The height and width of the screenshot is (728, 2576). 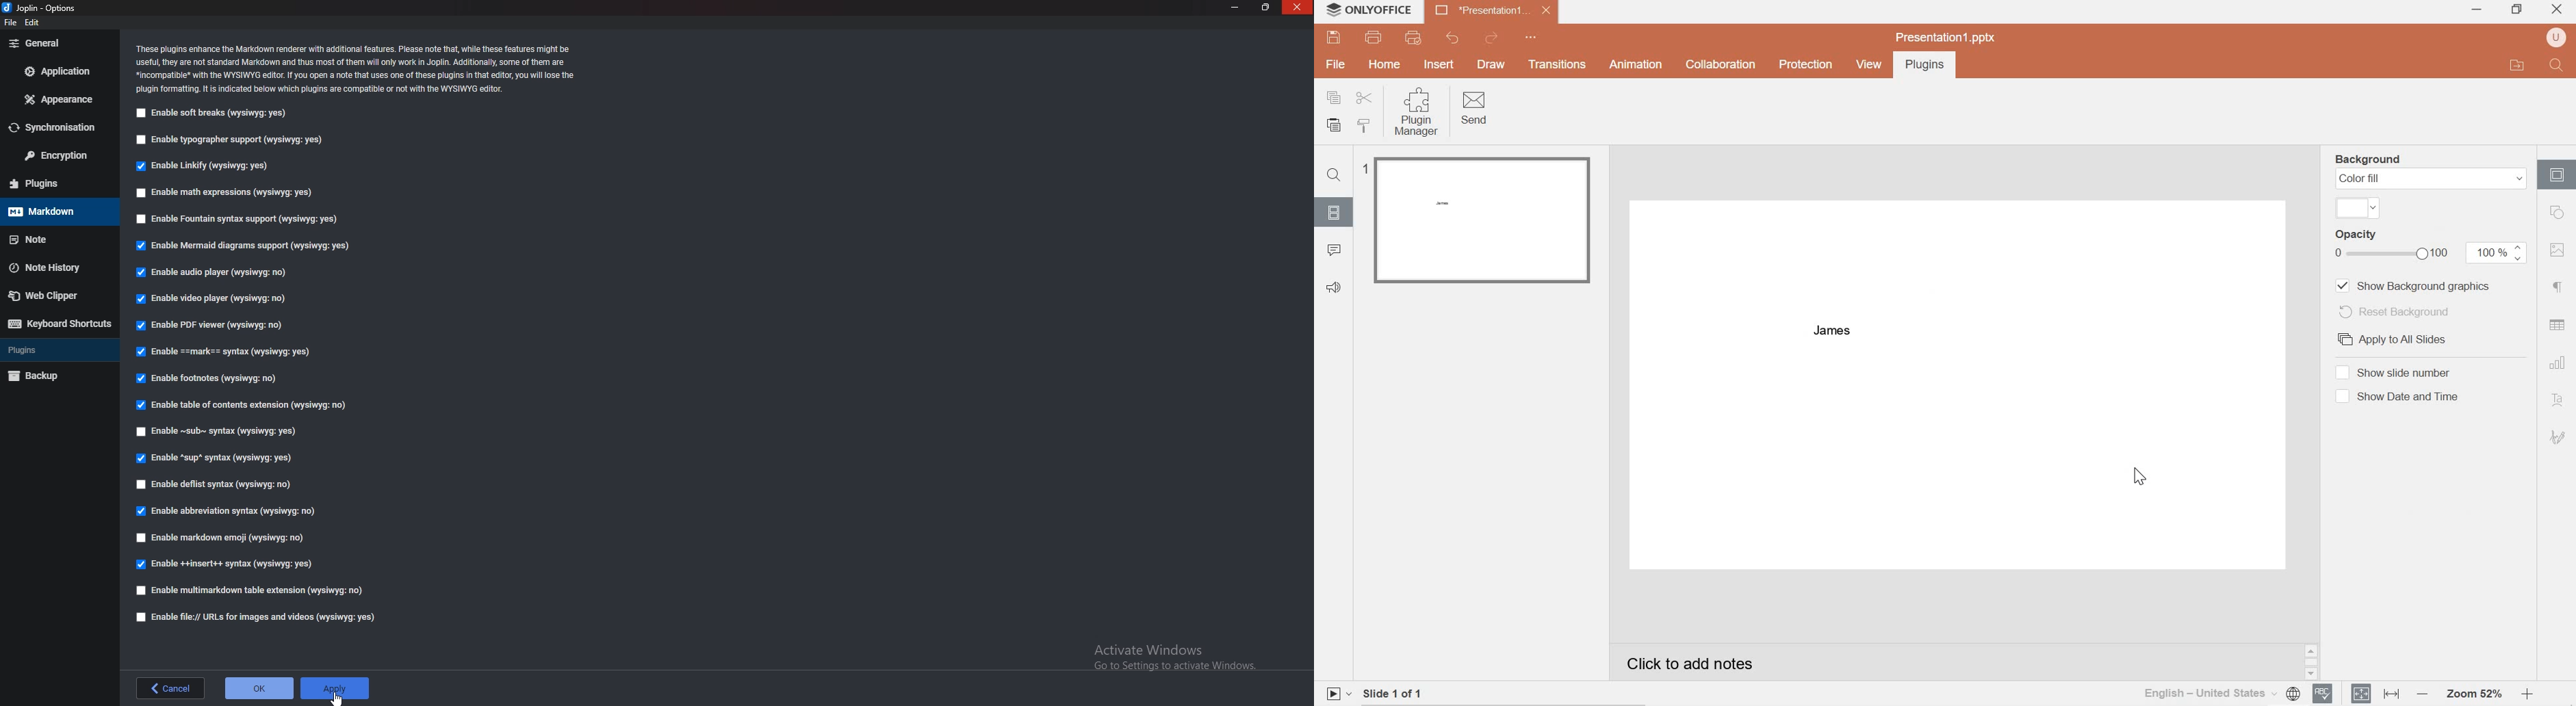 I want to click on Application, so click(x=60, y=70).